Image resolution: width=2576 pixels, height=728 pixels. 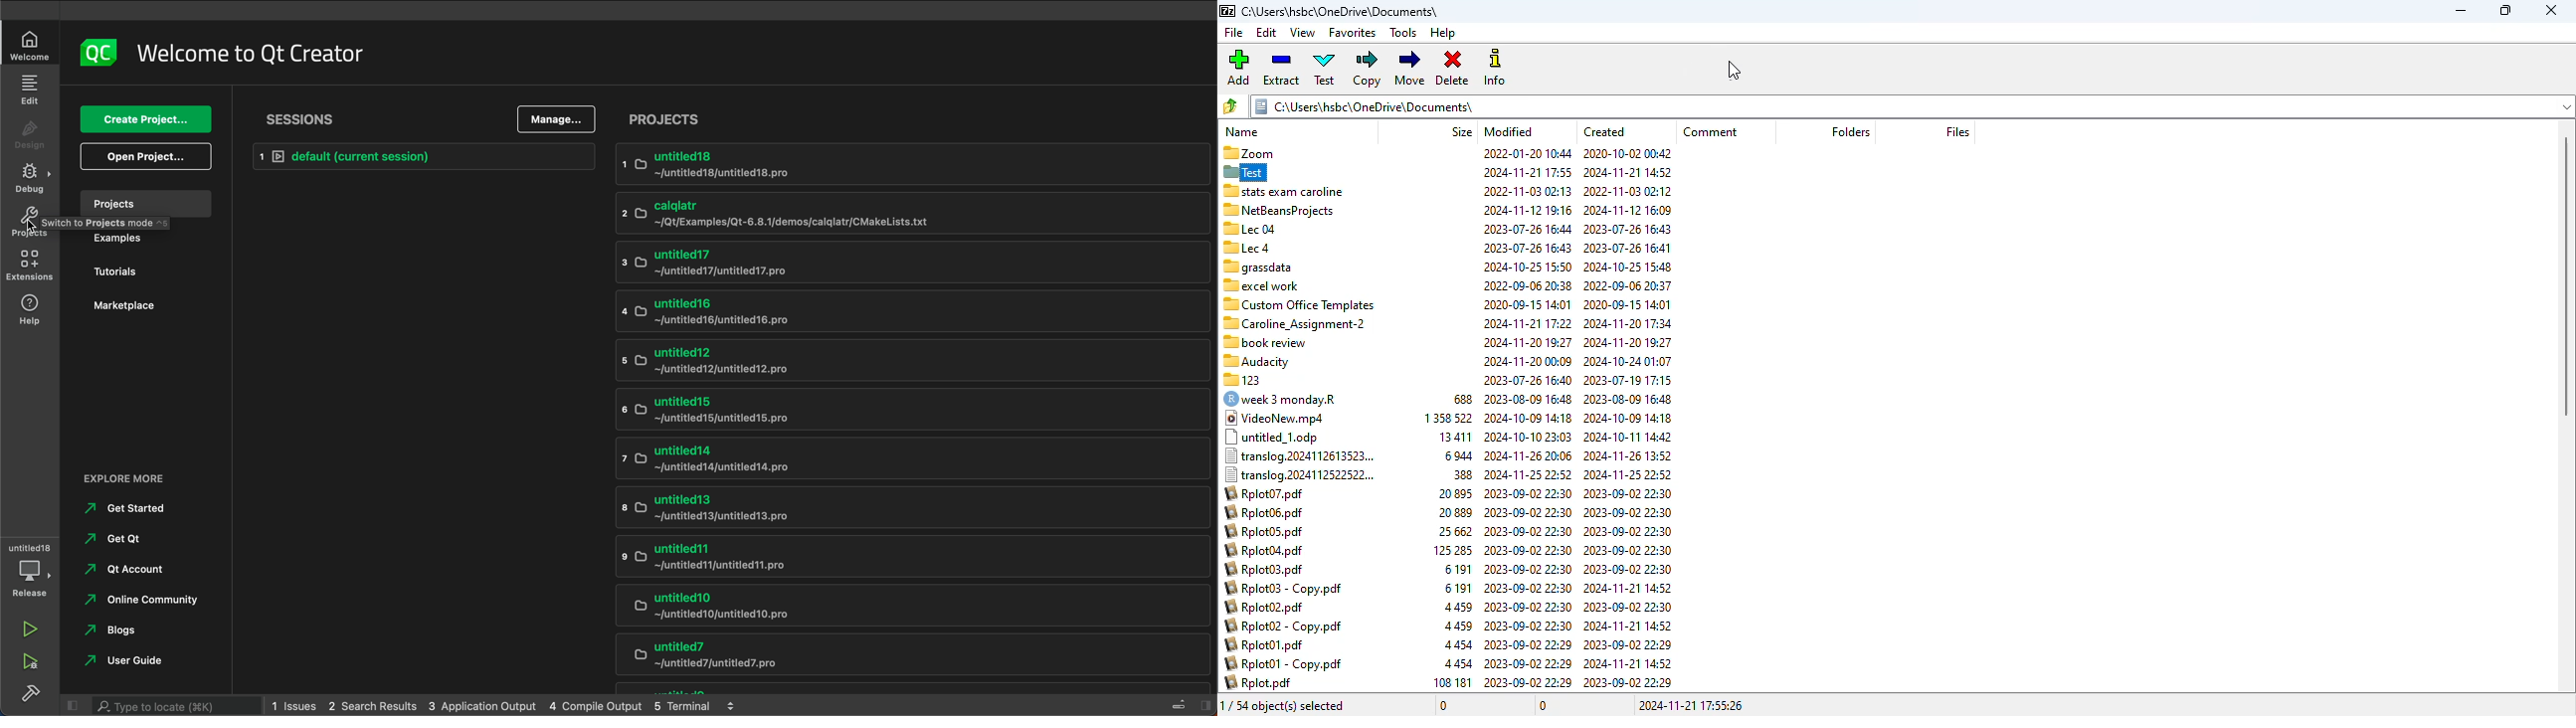 I want to click on week 3 monday.R, so click(x=1279, y=399).